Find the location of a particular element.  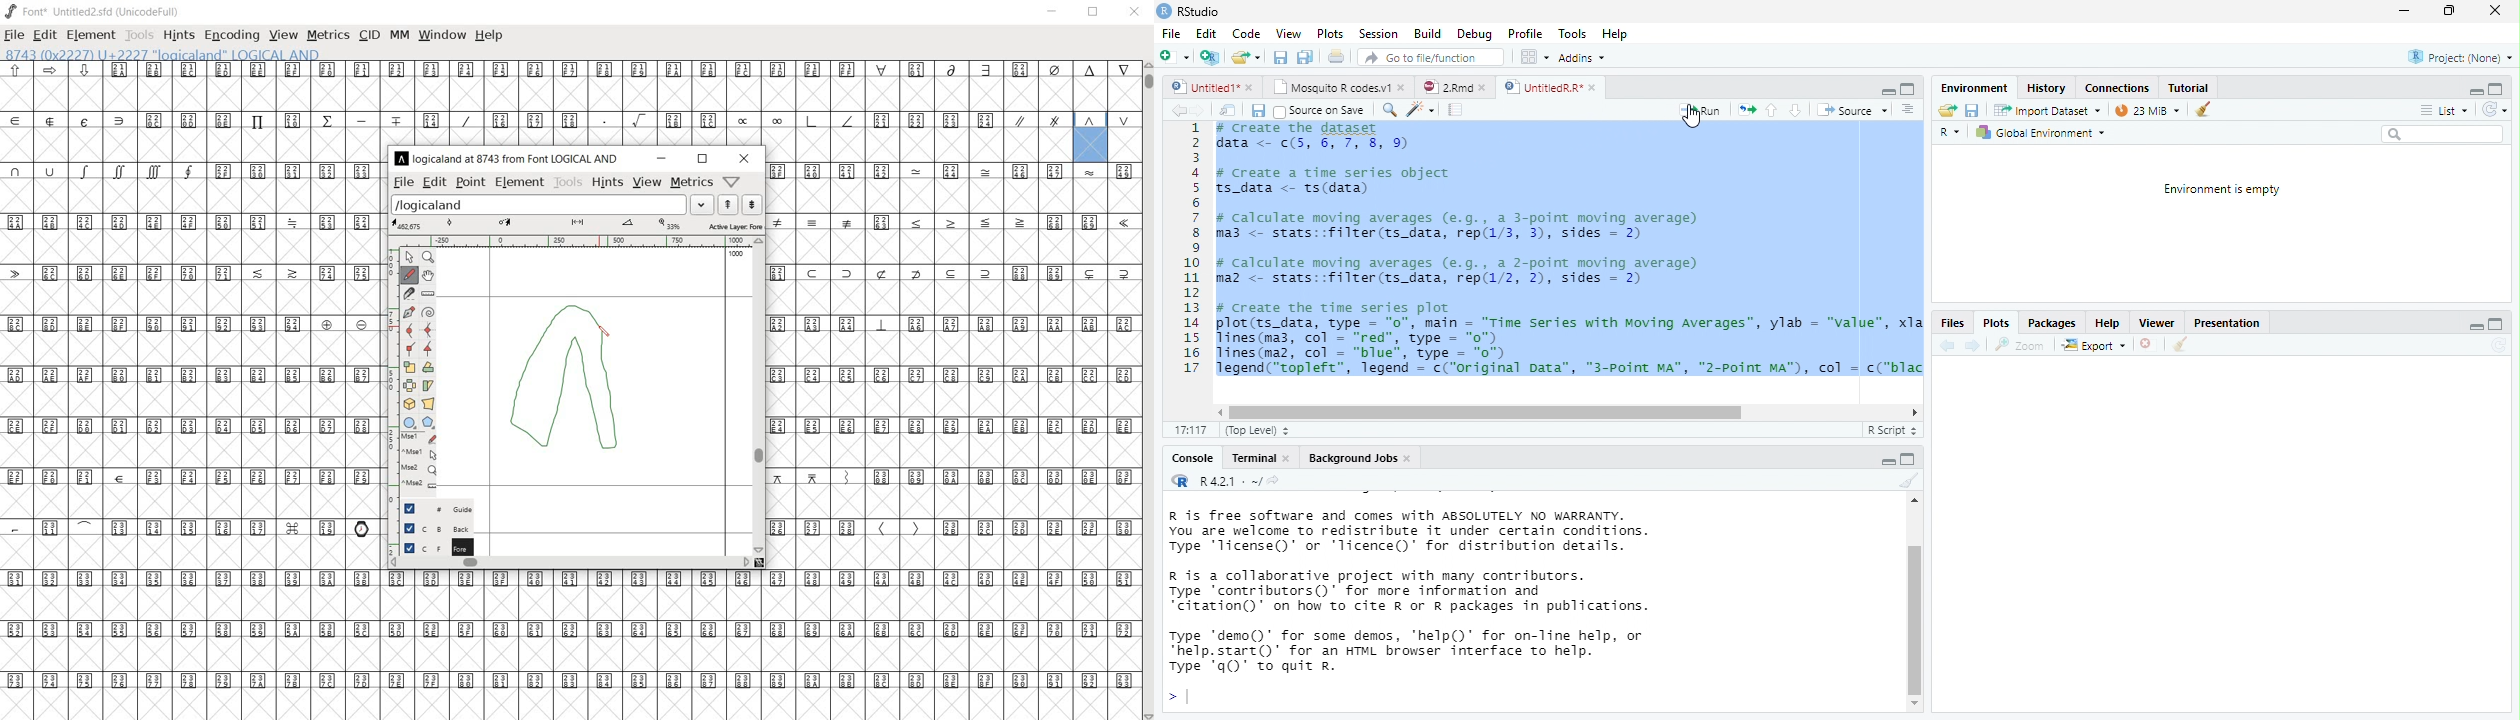

clear is located at coordinates (1907, 481).